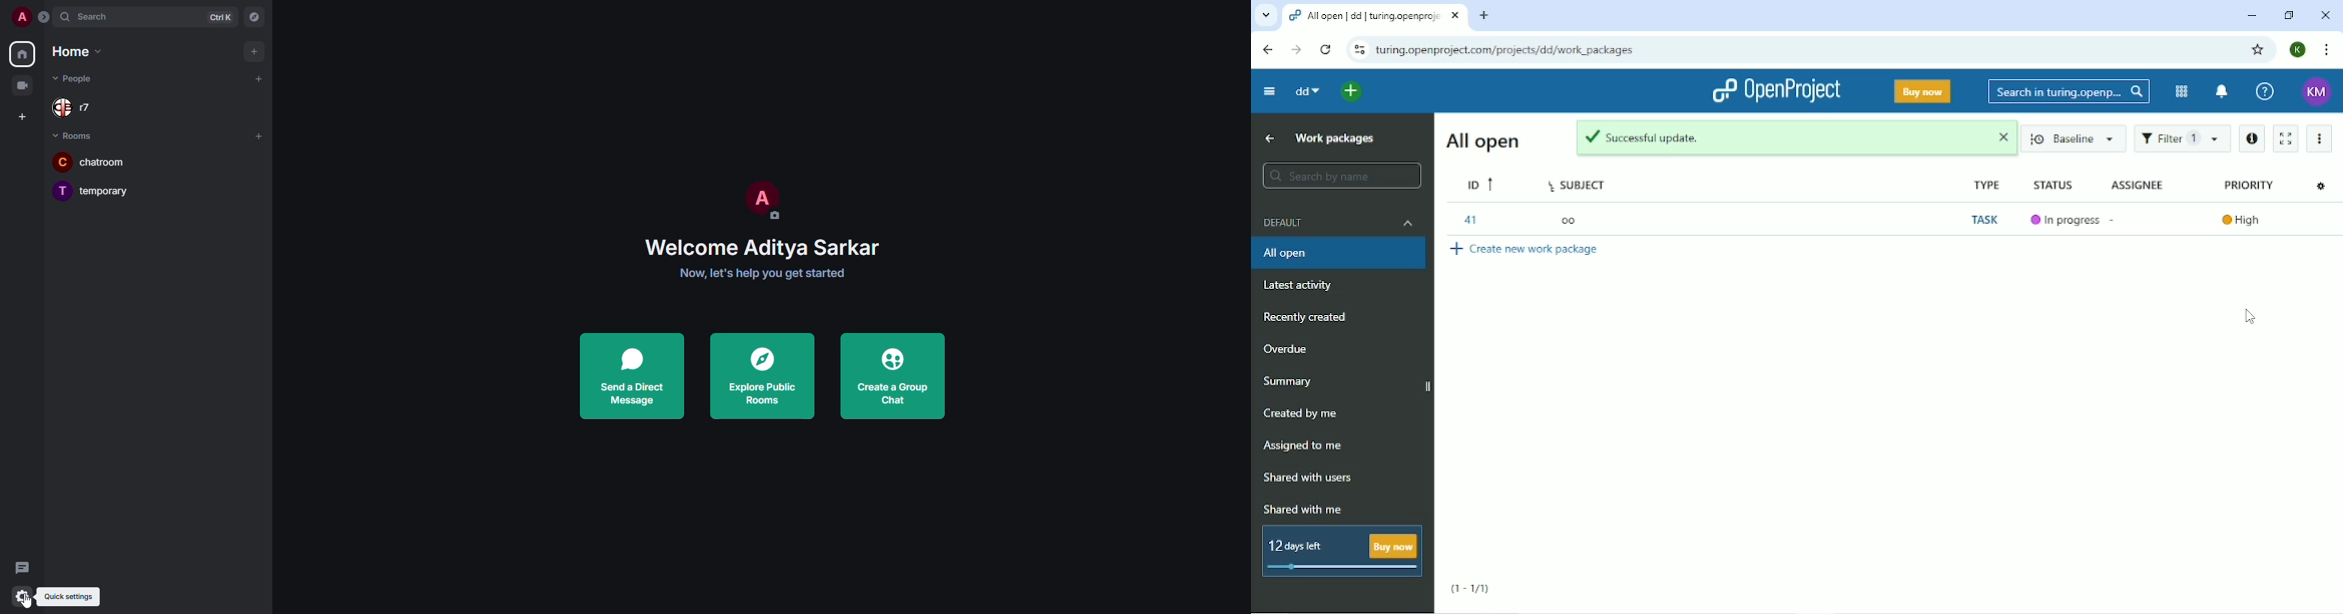 The height and width of the screenshot is (616, 2352). Describe the element at coordinates (765, 248) in the screenshot. I see `welcome` at that location.